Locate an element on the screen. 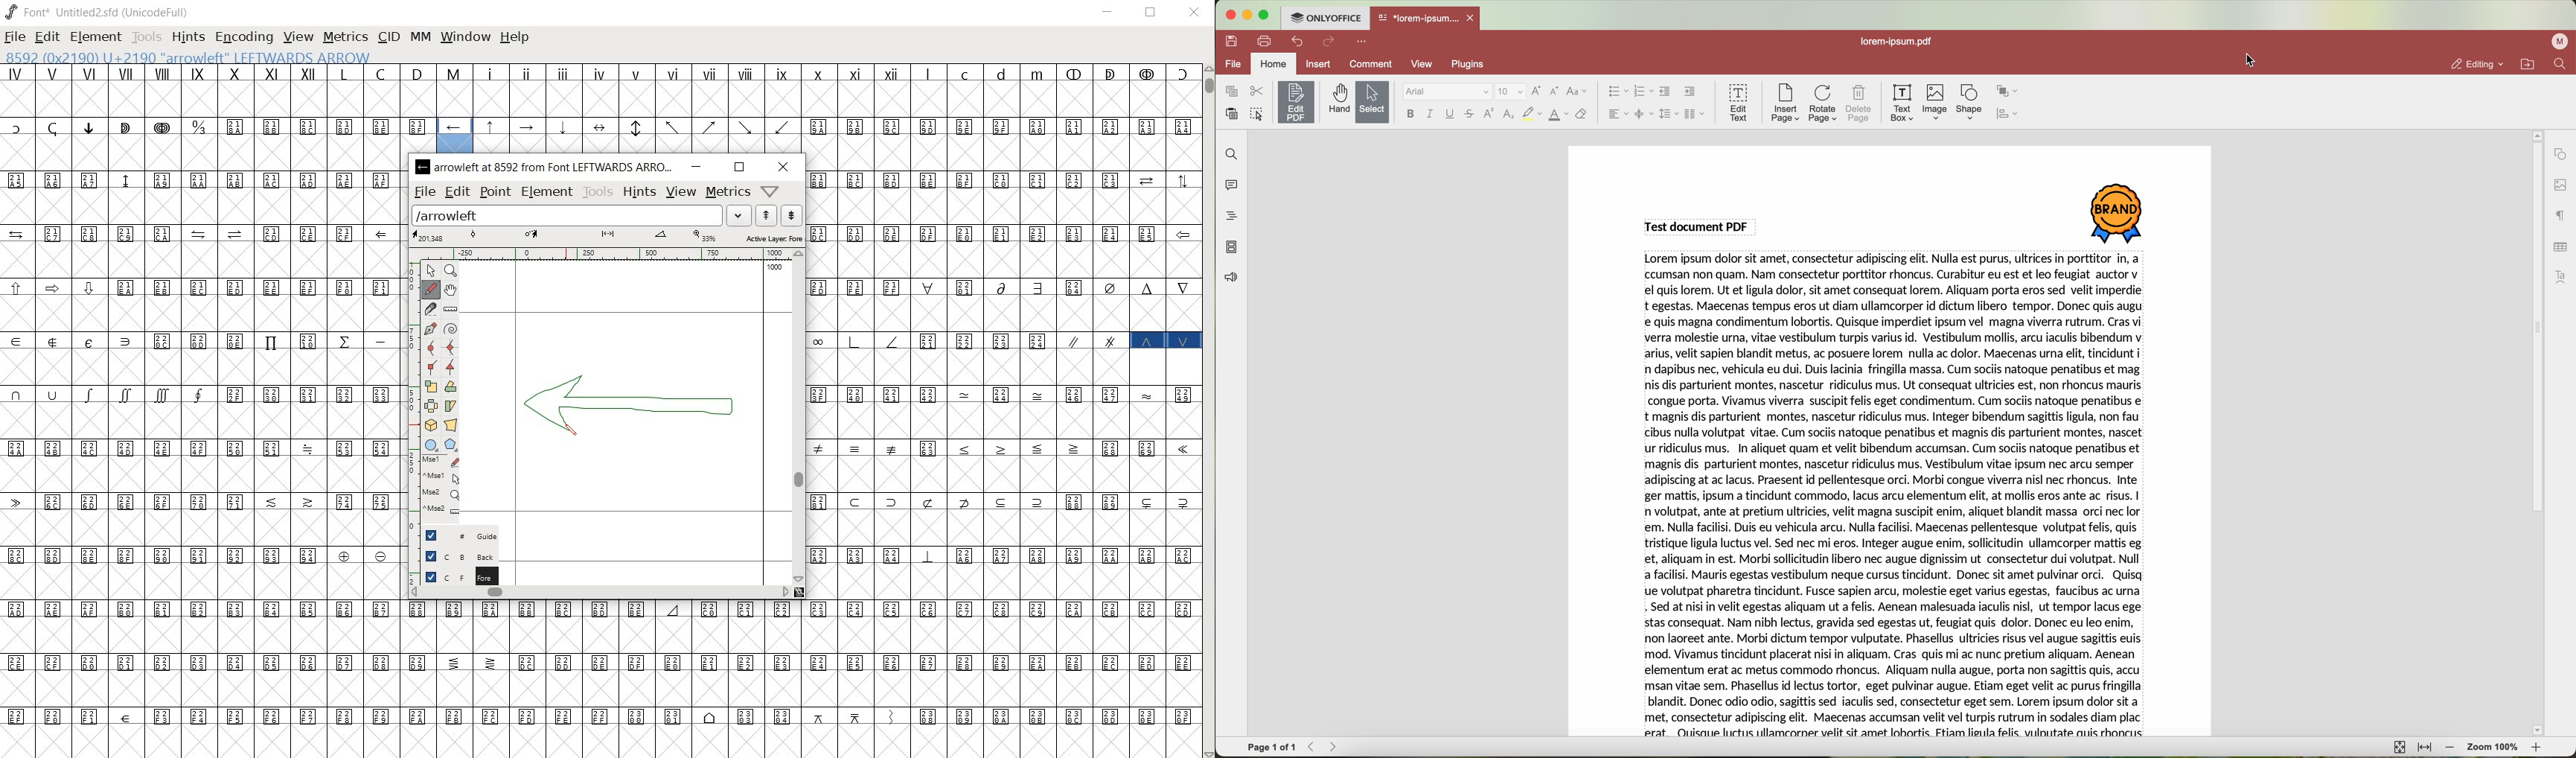 The height and width of the screenshot is (784, 2576). Add a corner point is located at coordinates (429, 368).